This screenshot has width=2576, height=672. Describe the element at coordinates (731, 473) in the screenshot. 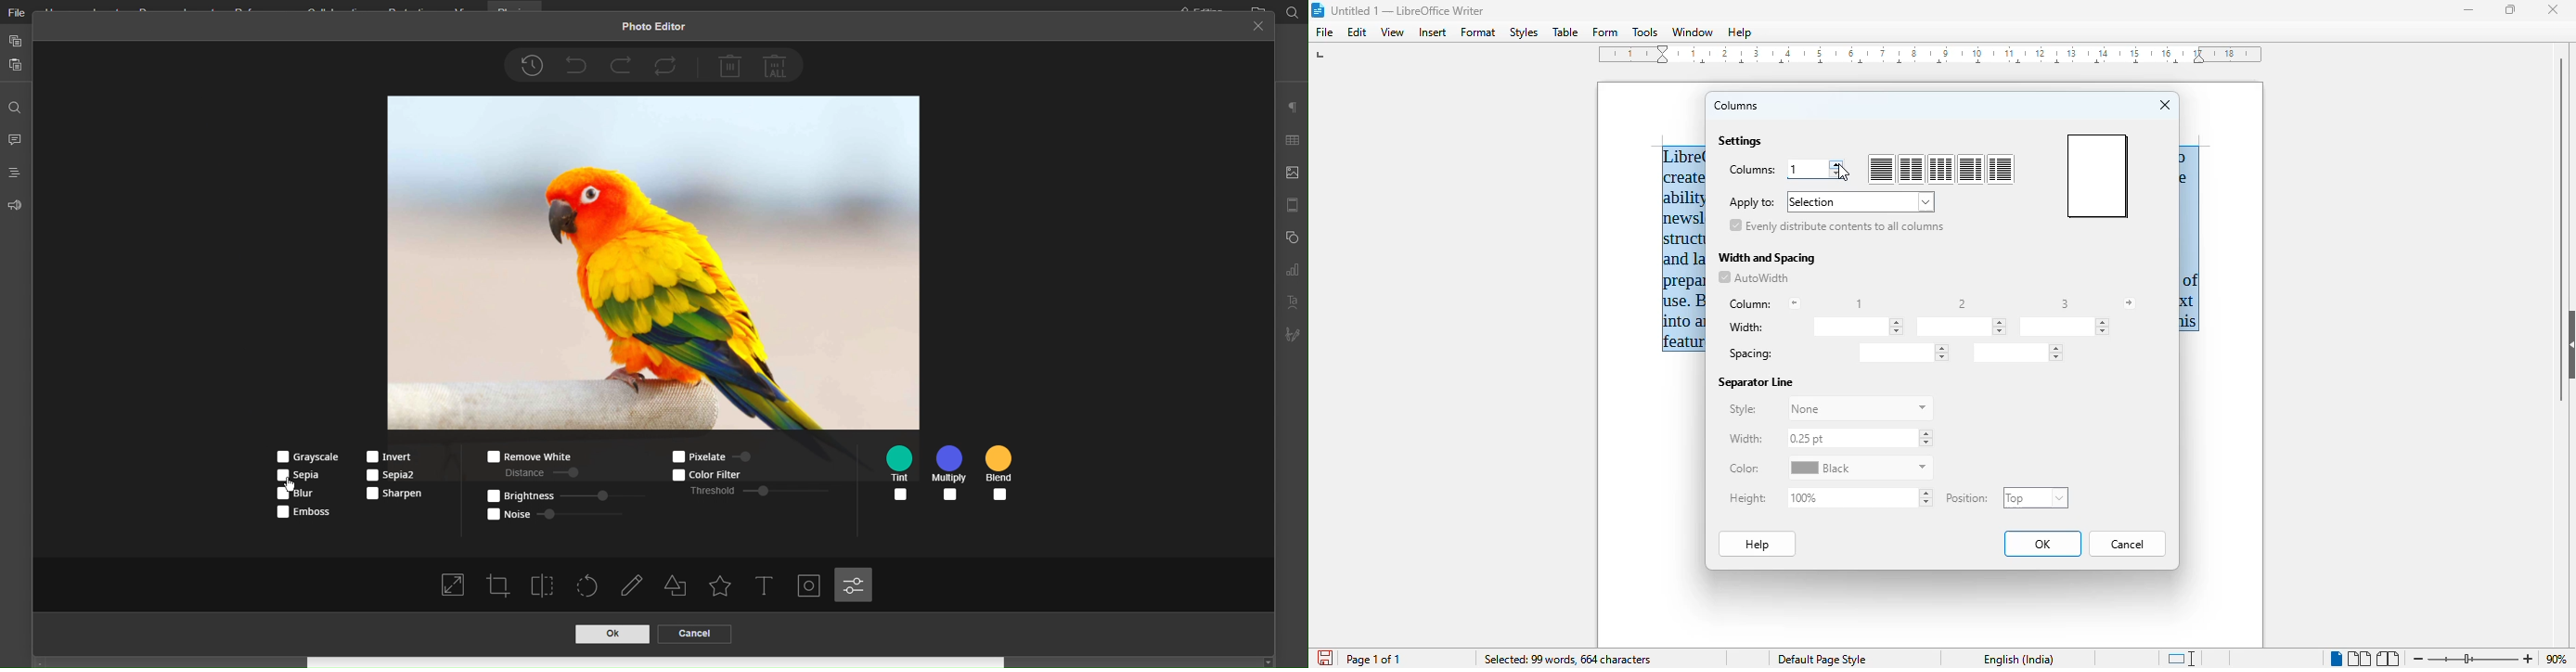

I see `Color filter` at that location.